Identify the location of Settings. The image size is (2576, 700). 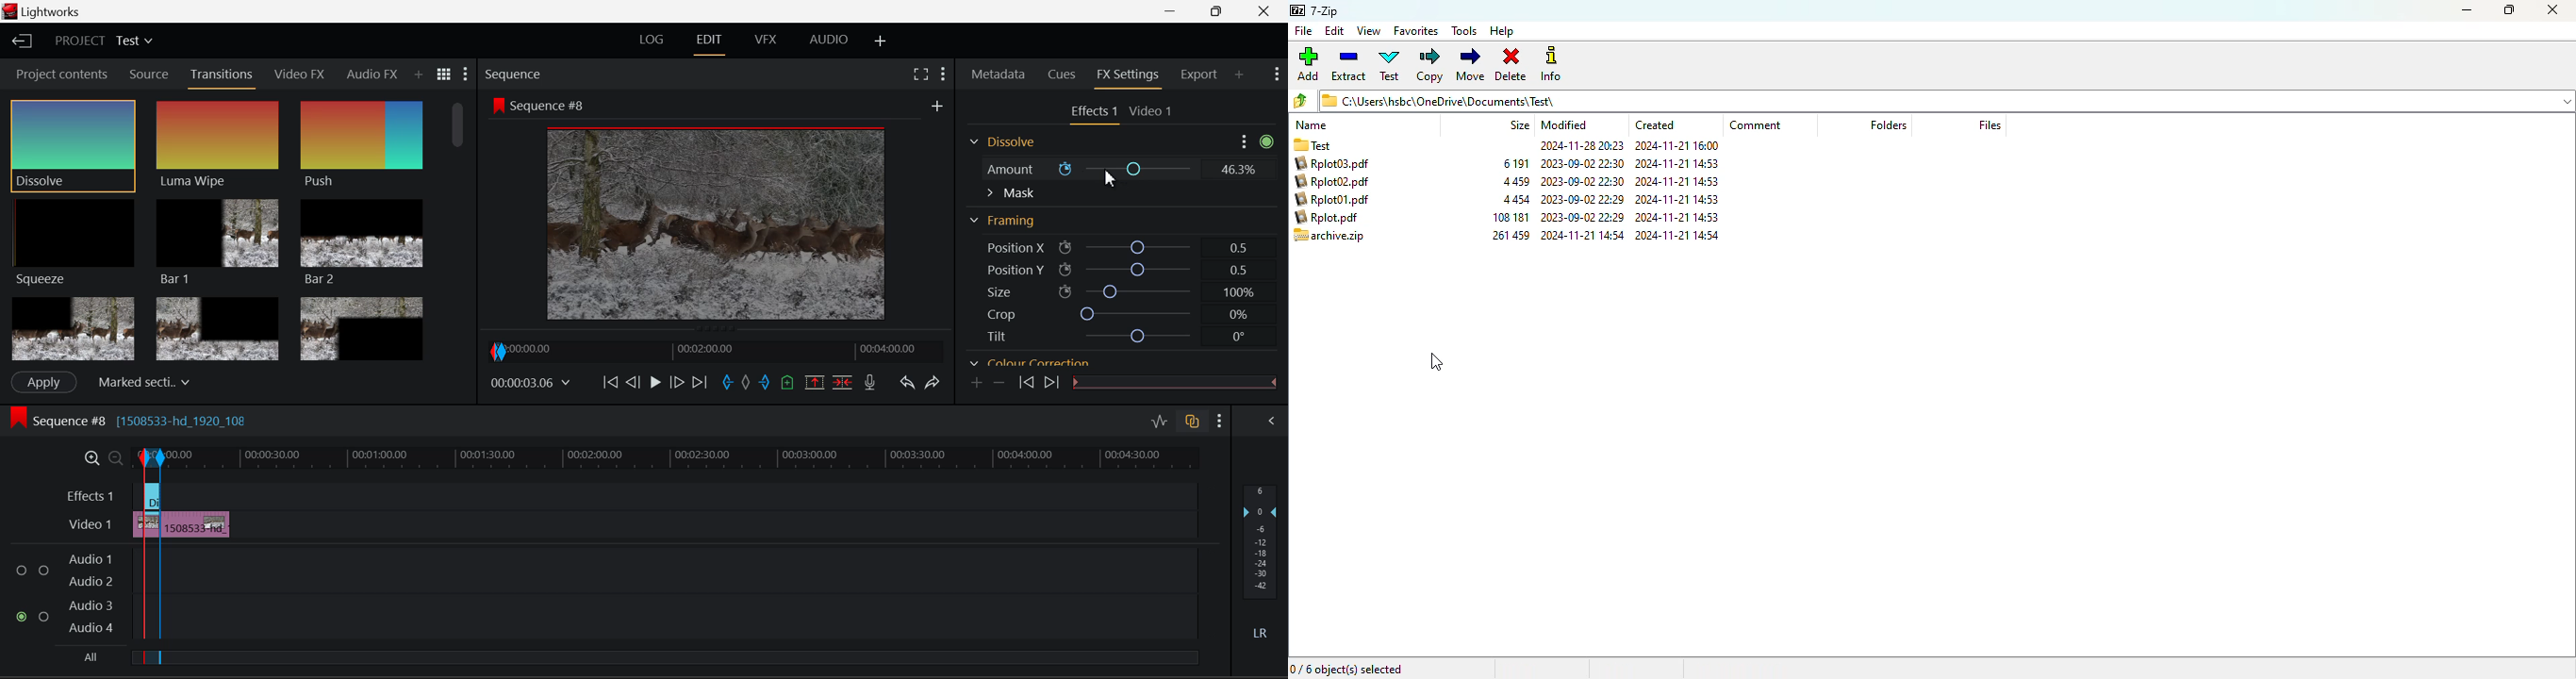
(1245, 141).